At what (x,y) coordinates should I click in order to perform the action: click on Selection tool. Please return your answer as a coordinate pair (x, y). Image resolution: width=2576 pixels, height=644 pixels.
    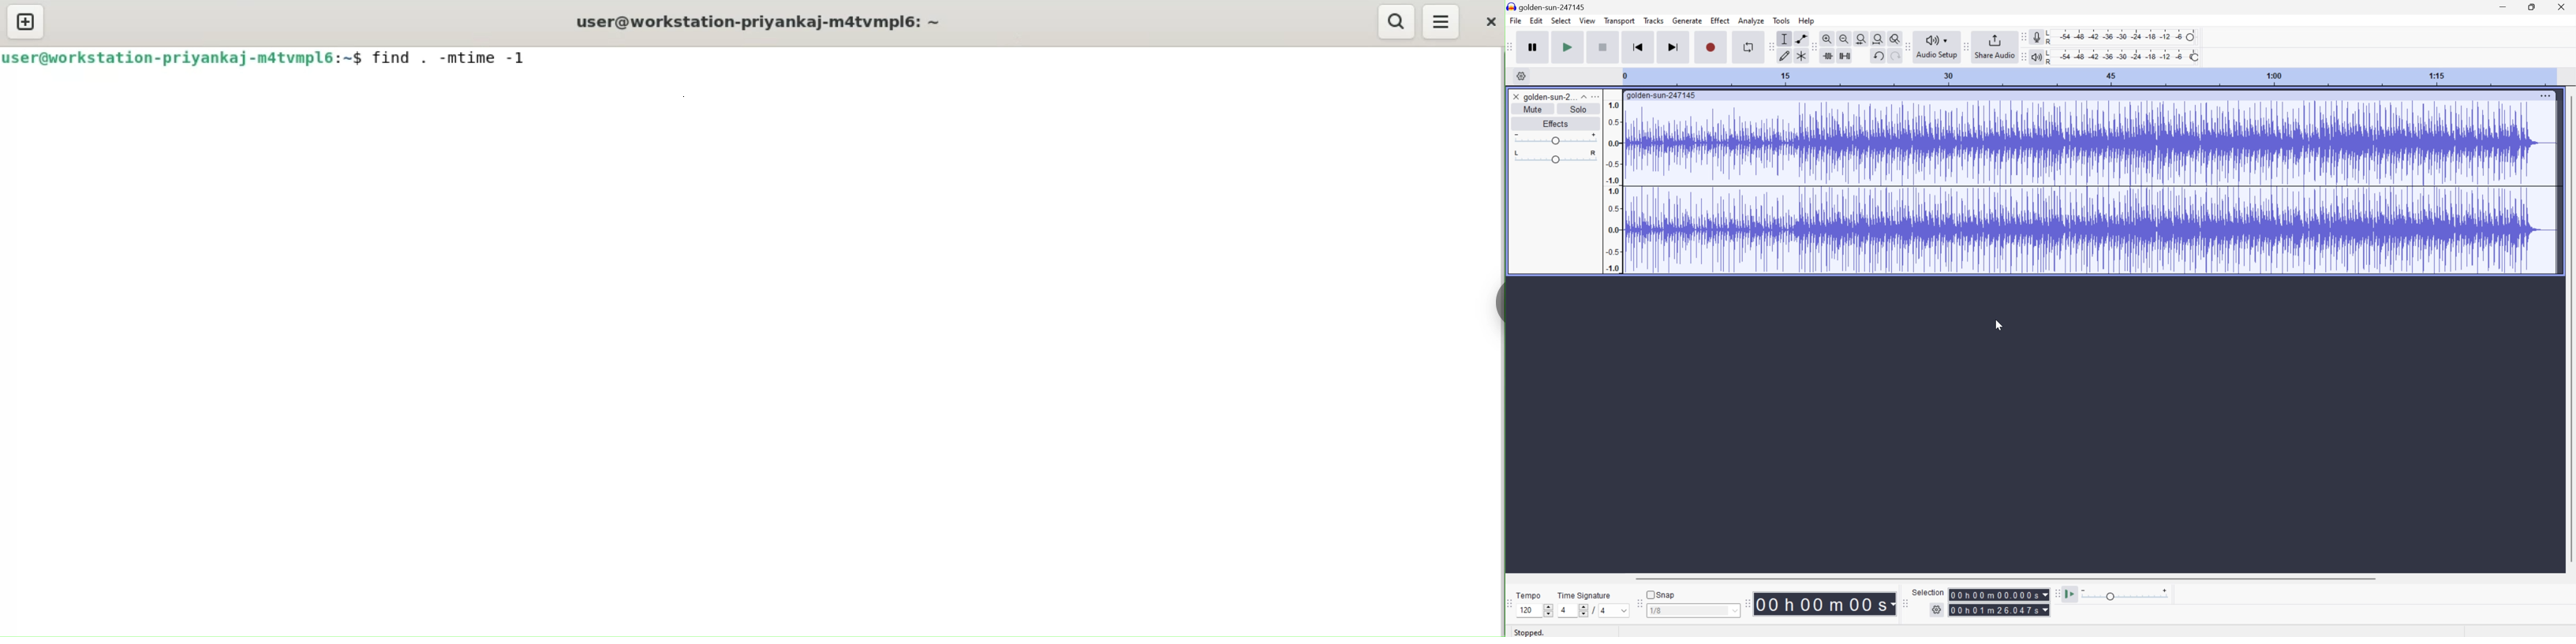
    Looking at the image, I should click on (1784, 39).